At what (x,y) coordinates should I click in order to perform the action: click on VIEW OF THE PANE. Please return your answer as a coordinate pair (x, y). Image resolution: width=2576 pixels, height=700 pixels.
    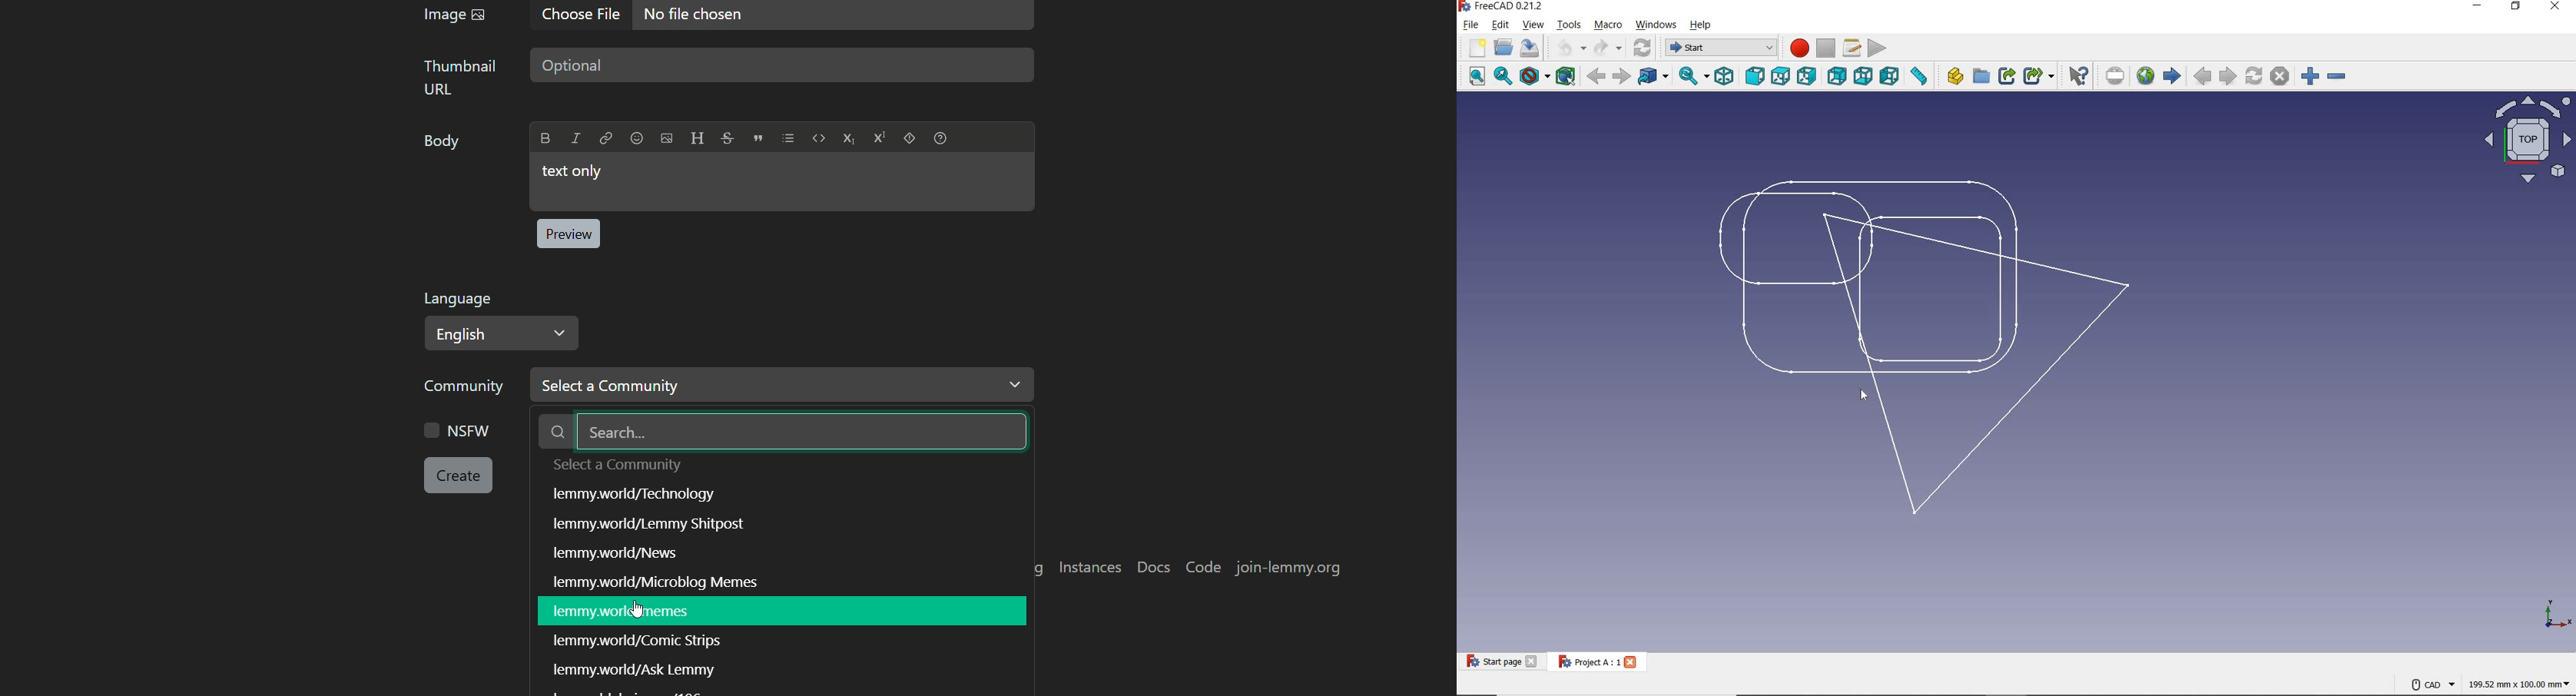
    Looking at the image, I should click on (2523, 144).